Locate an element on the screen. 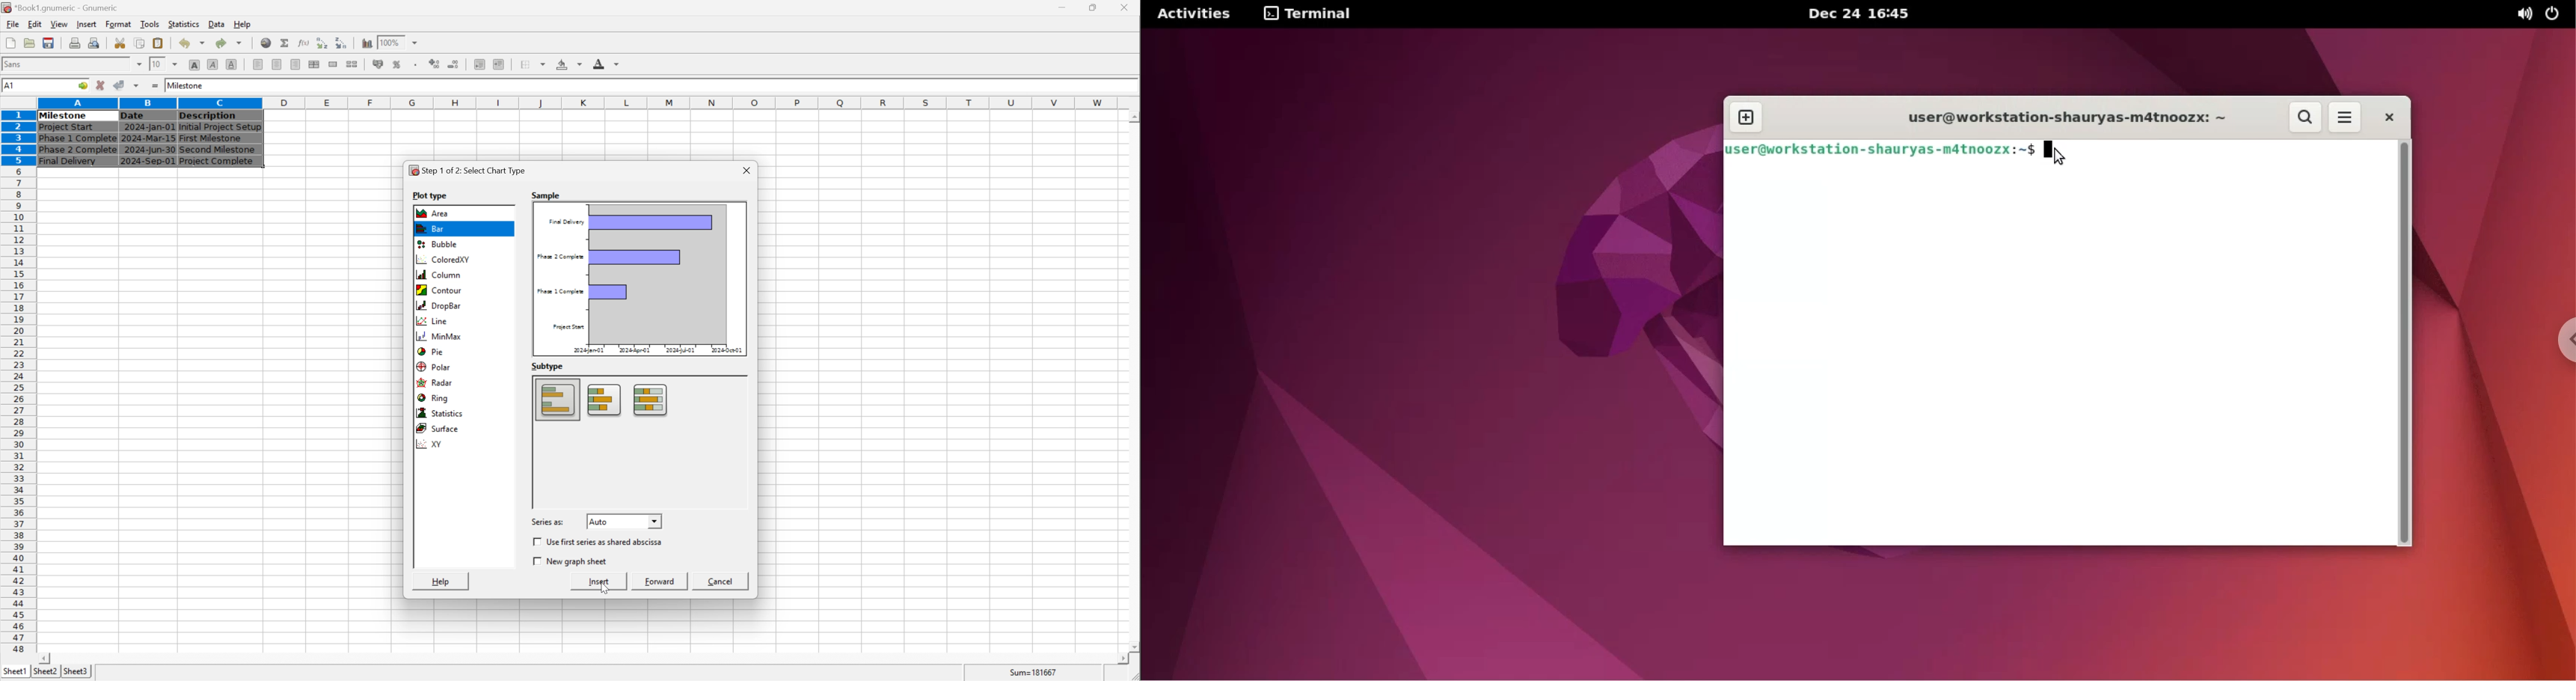 The image size is (2576, 700). data is located at coordinates (216, 22).